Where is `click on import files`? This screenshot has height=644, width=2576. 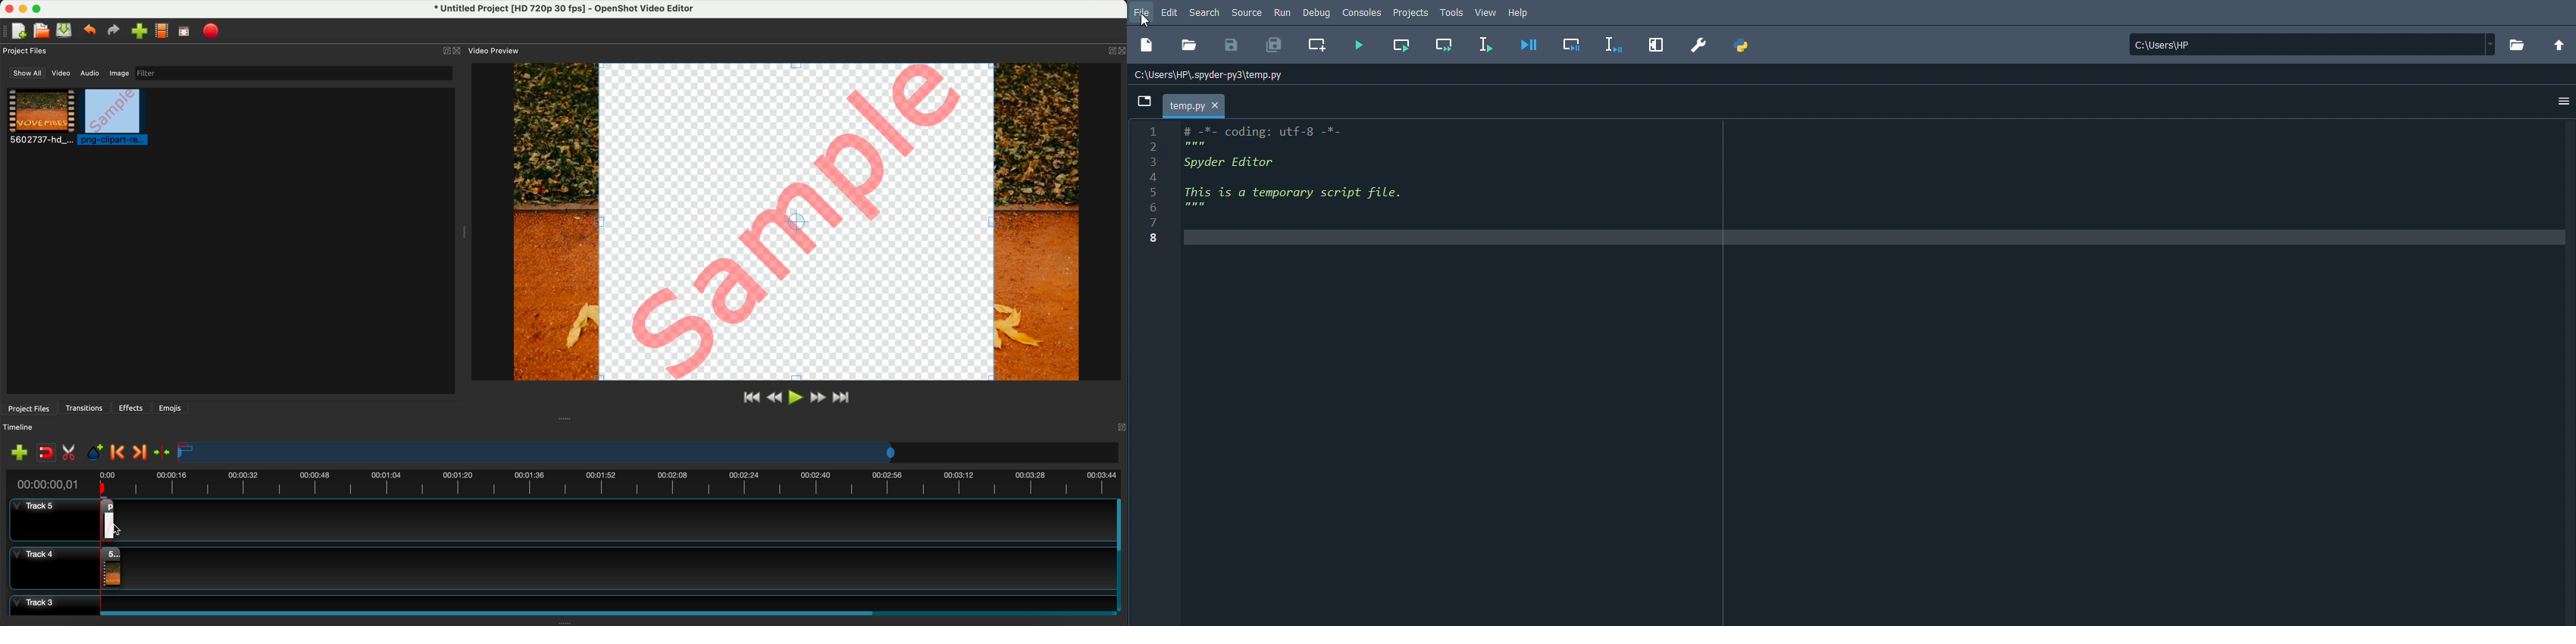 click on import files is located at coordinates (141, 32).